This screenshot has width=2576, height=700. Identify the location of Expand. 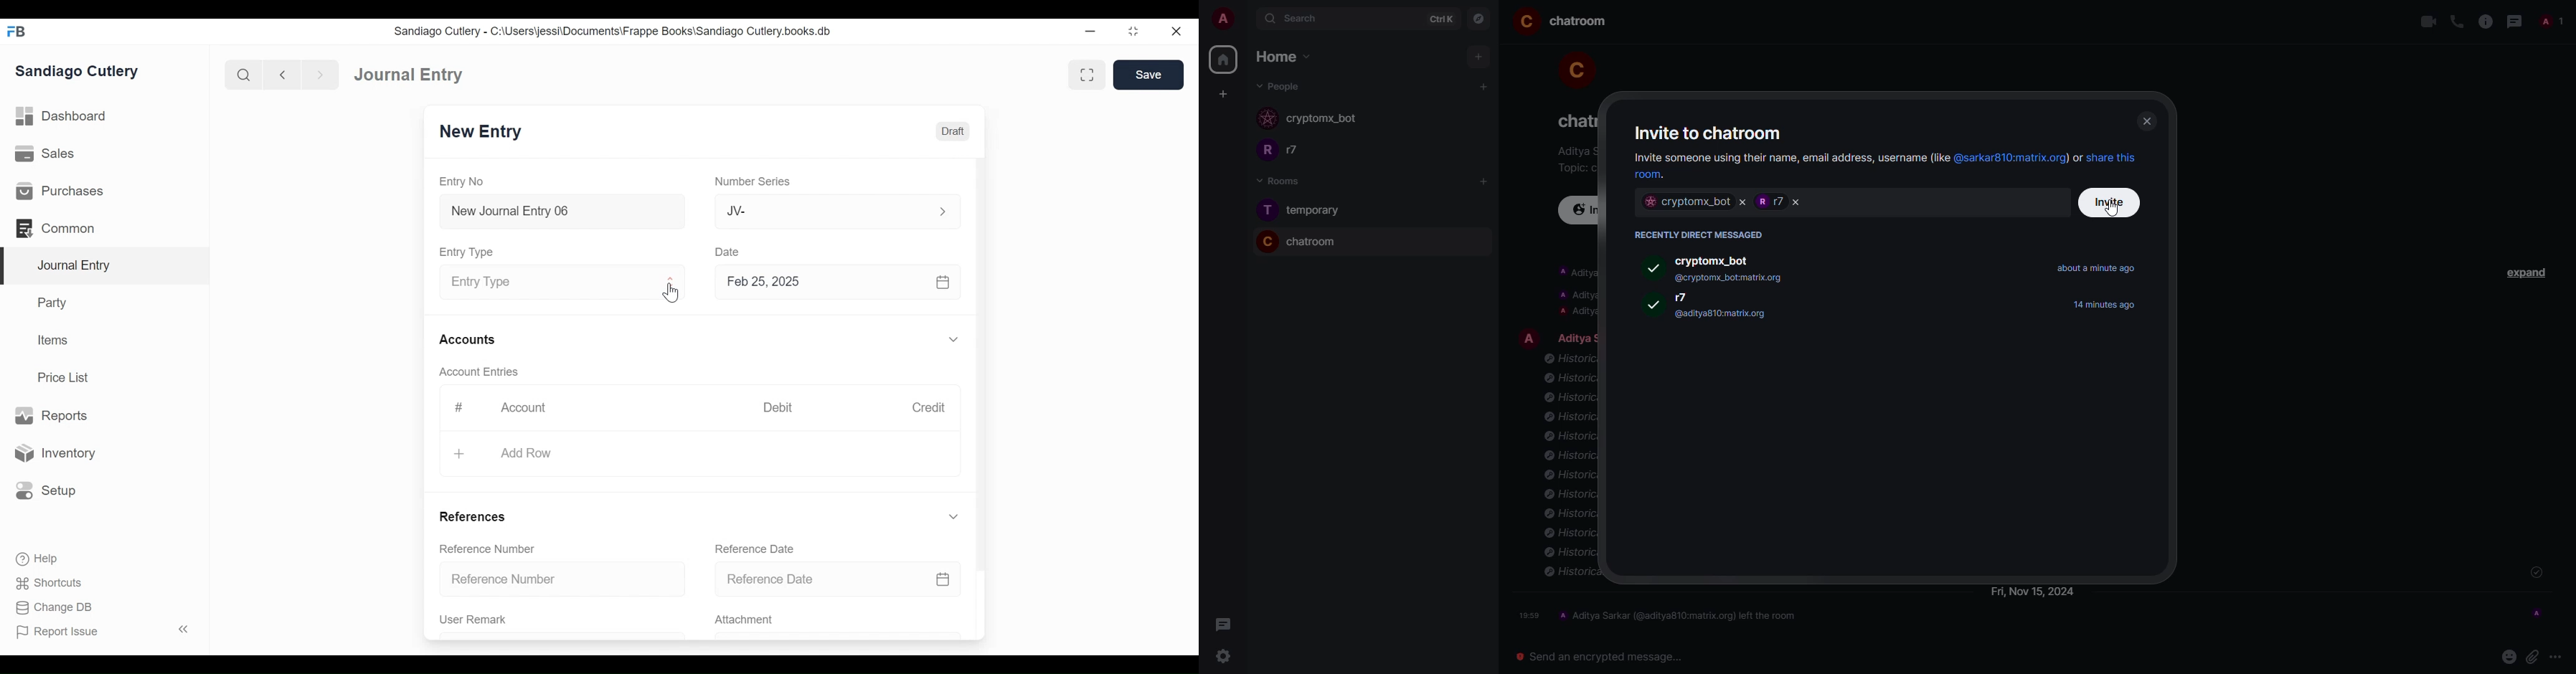
(956, 340).